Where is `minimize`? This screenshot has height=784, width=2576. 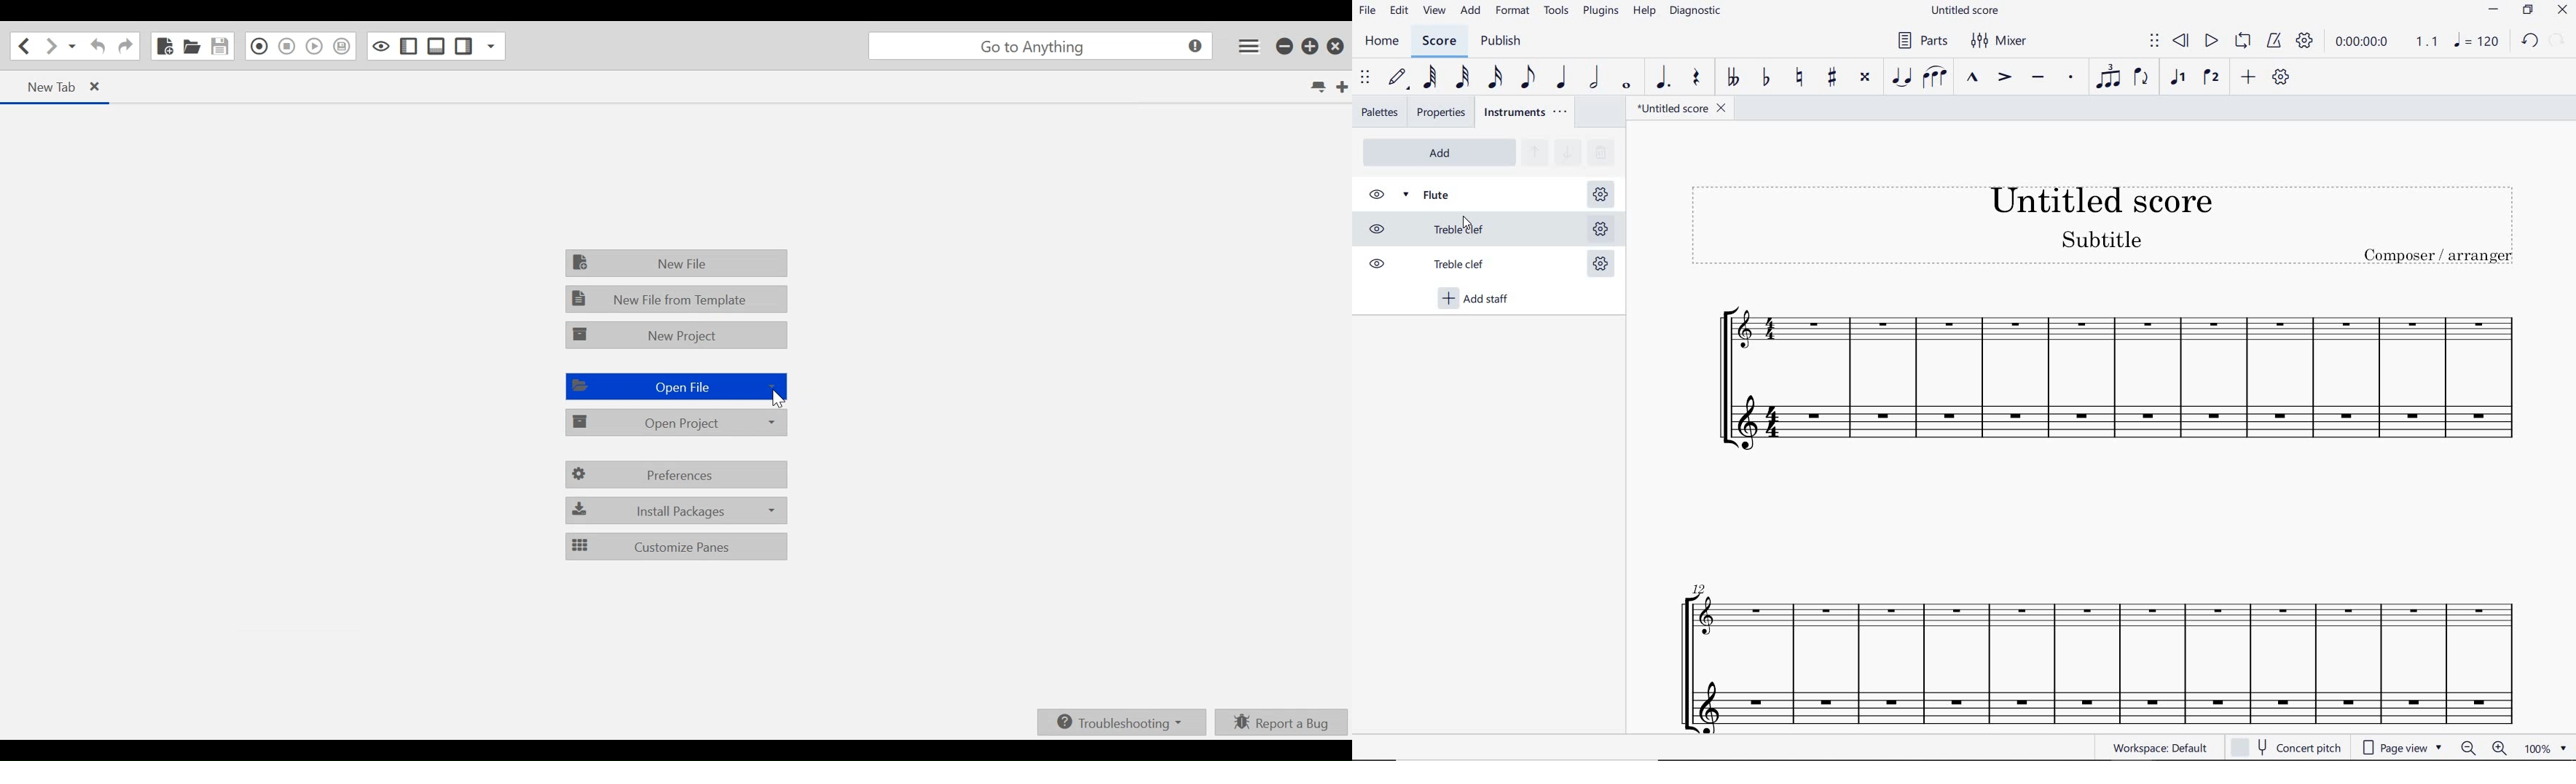
minimize is located at coordinates (2493, 9).